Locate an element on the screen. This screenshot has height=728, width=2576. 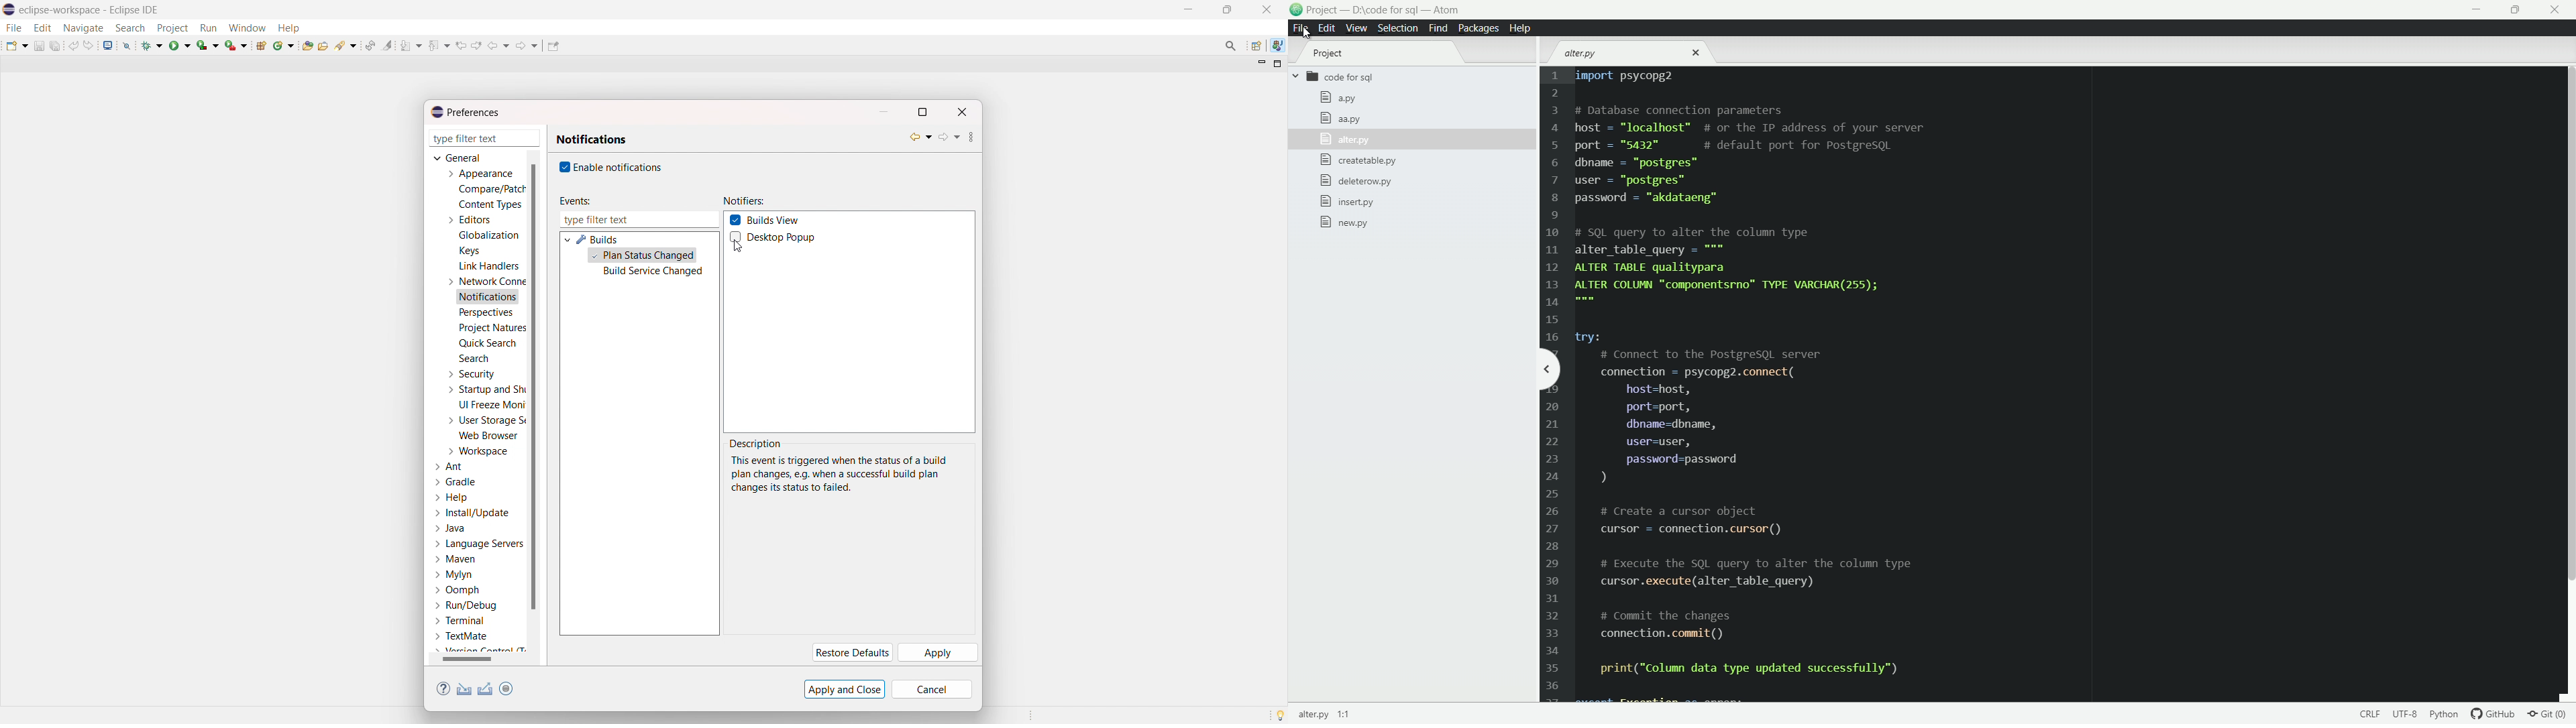
run last tool is located at coordinates (237, 45).